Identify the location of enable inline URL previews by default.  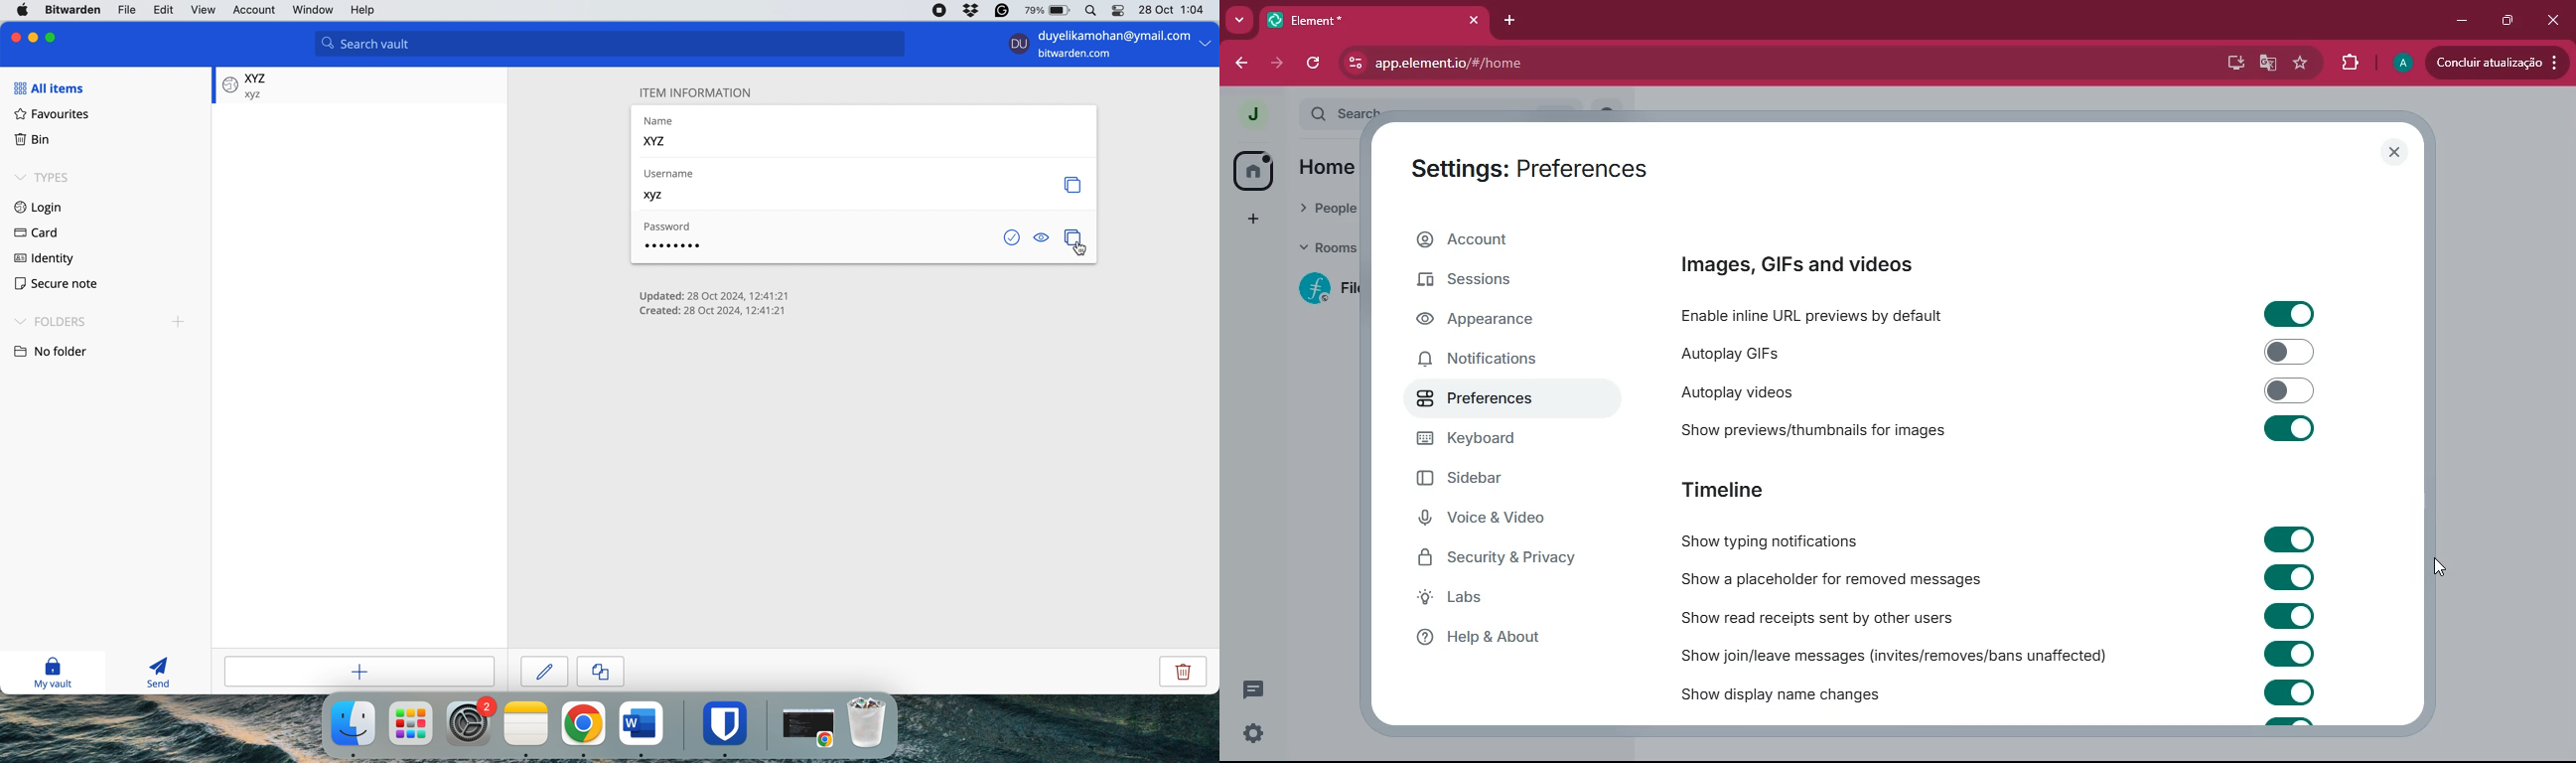
(1863, 314).